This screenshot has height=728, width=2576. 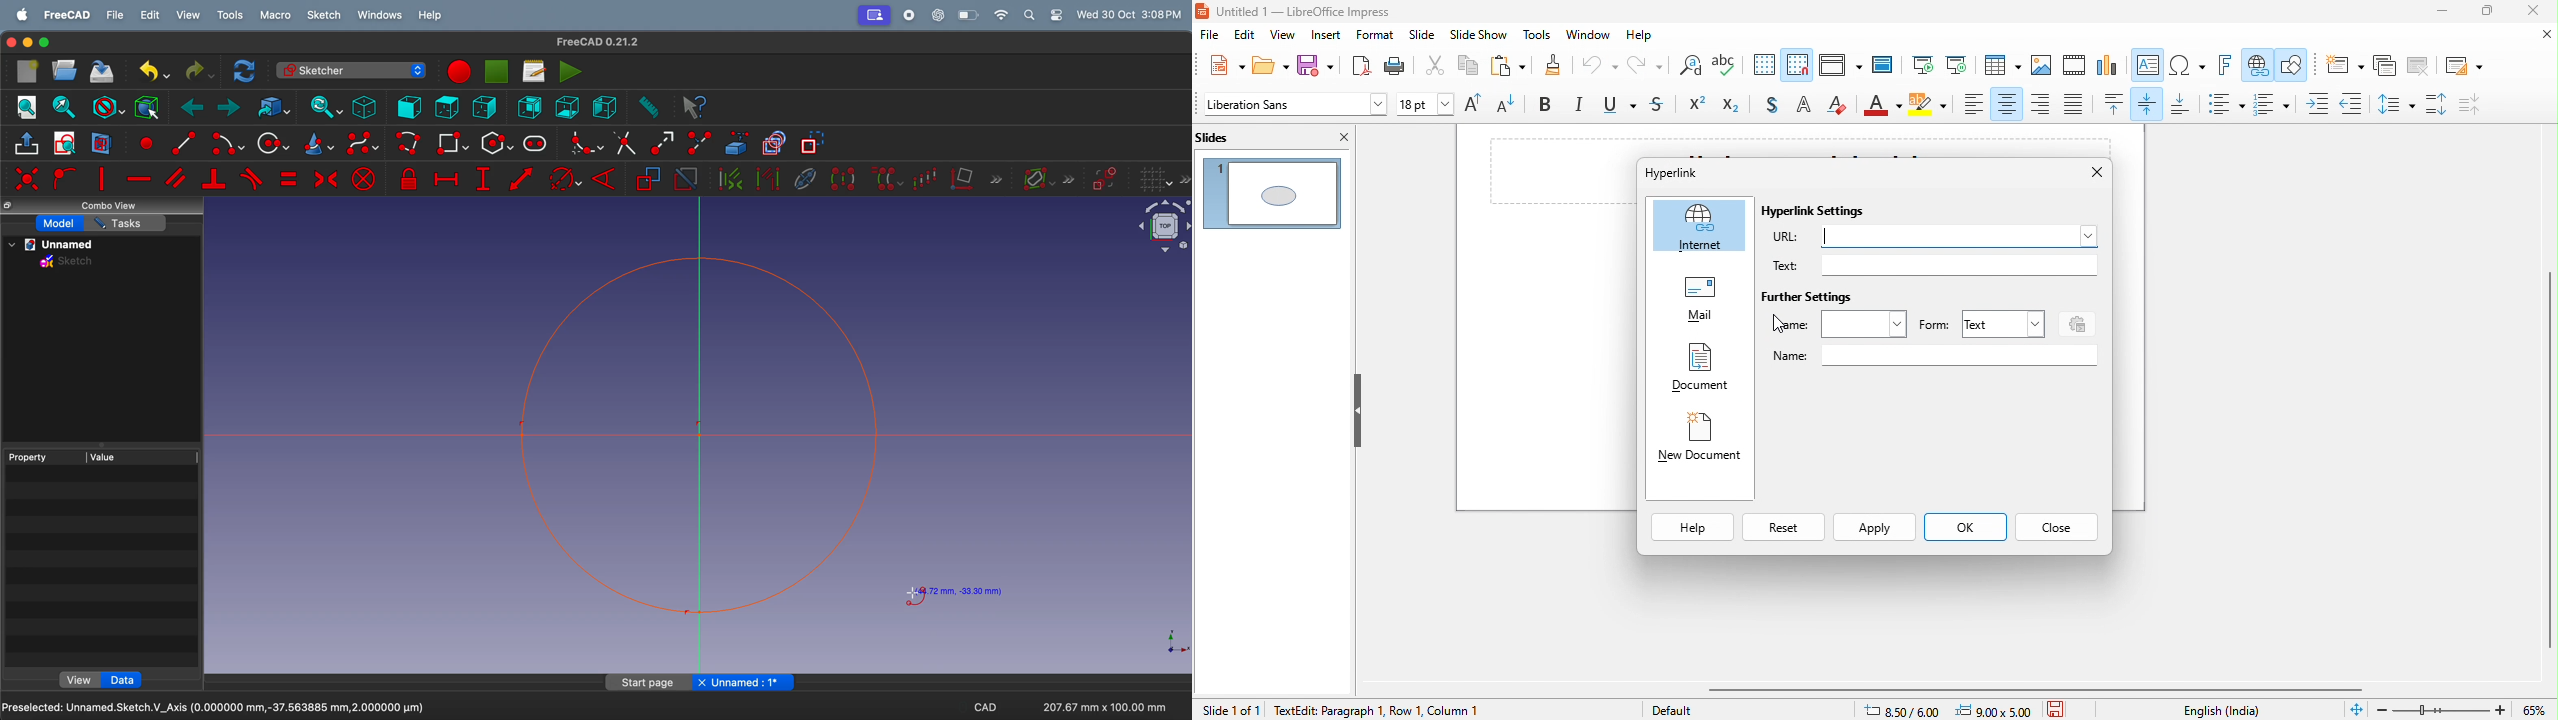 What do you see at coordinates (226, 144) in the screenshot?
I see `create arc` at bounding box center [226, 144].